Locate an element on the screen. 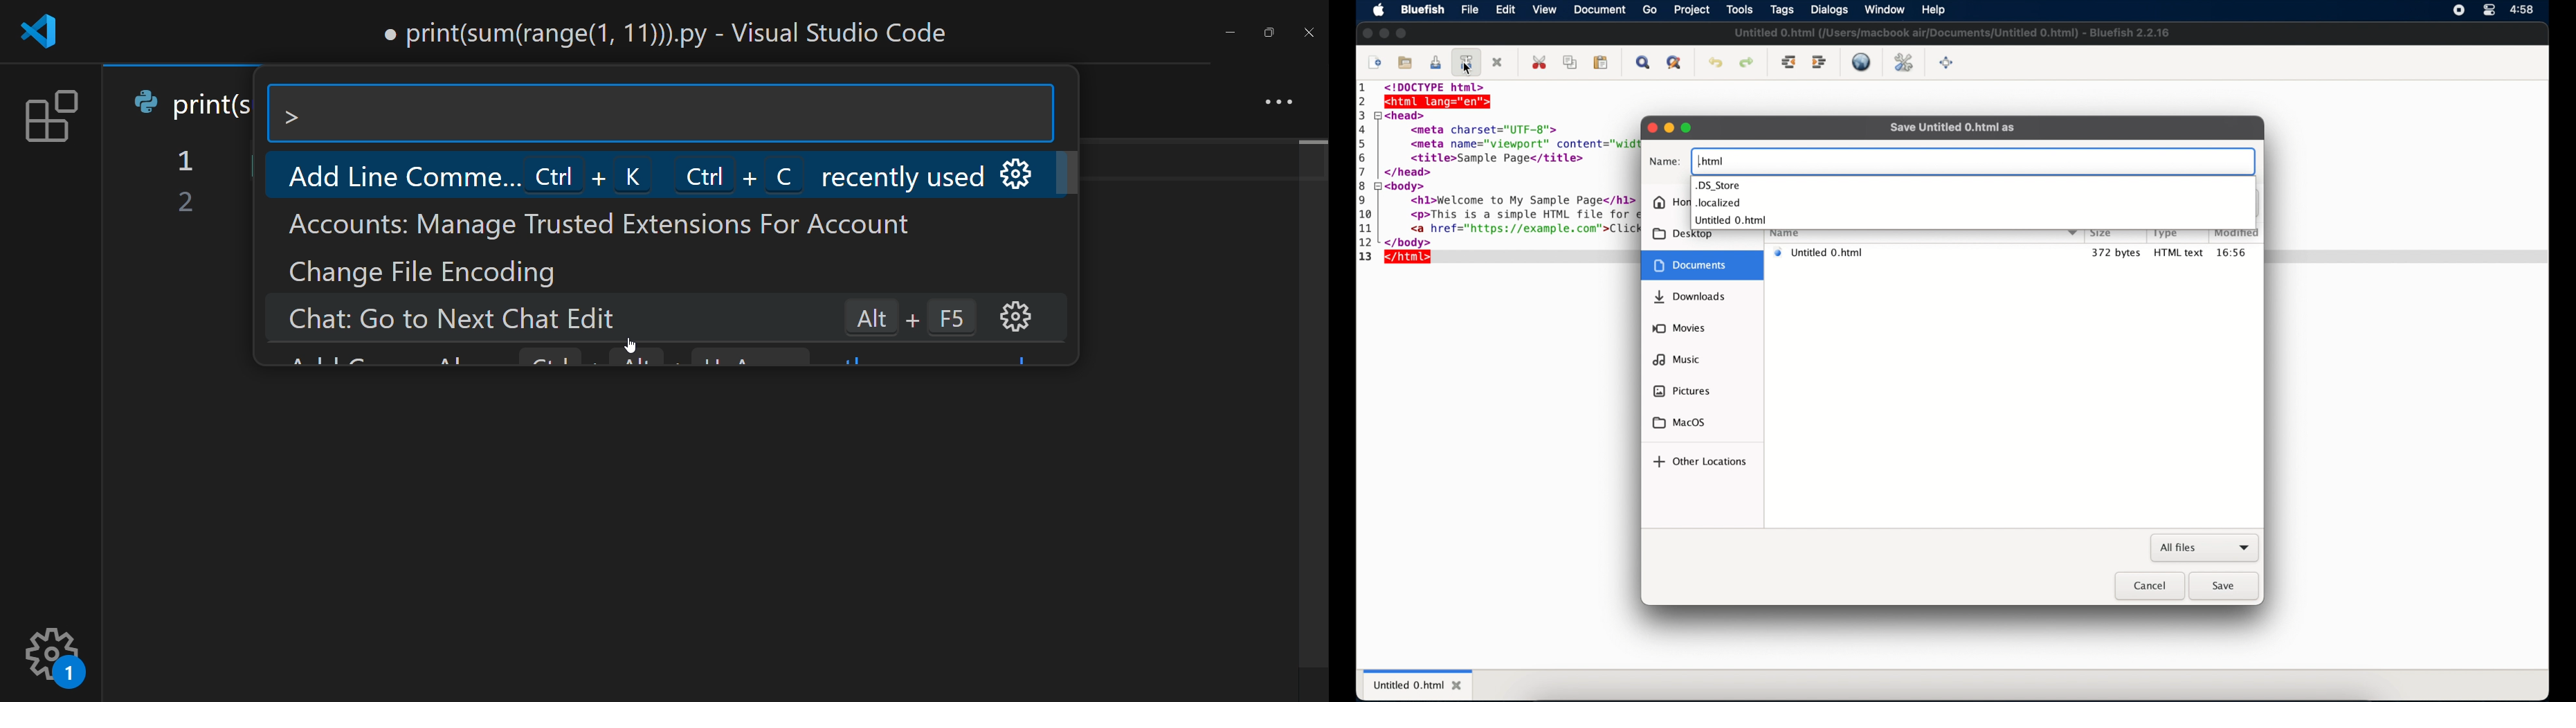  save current file is located at coordinates (1435, 62).